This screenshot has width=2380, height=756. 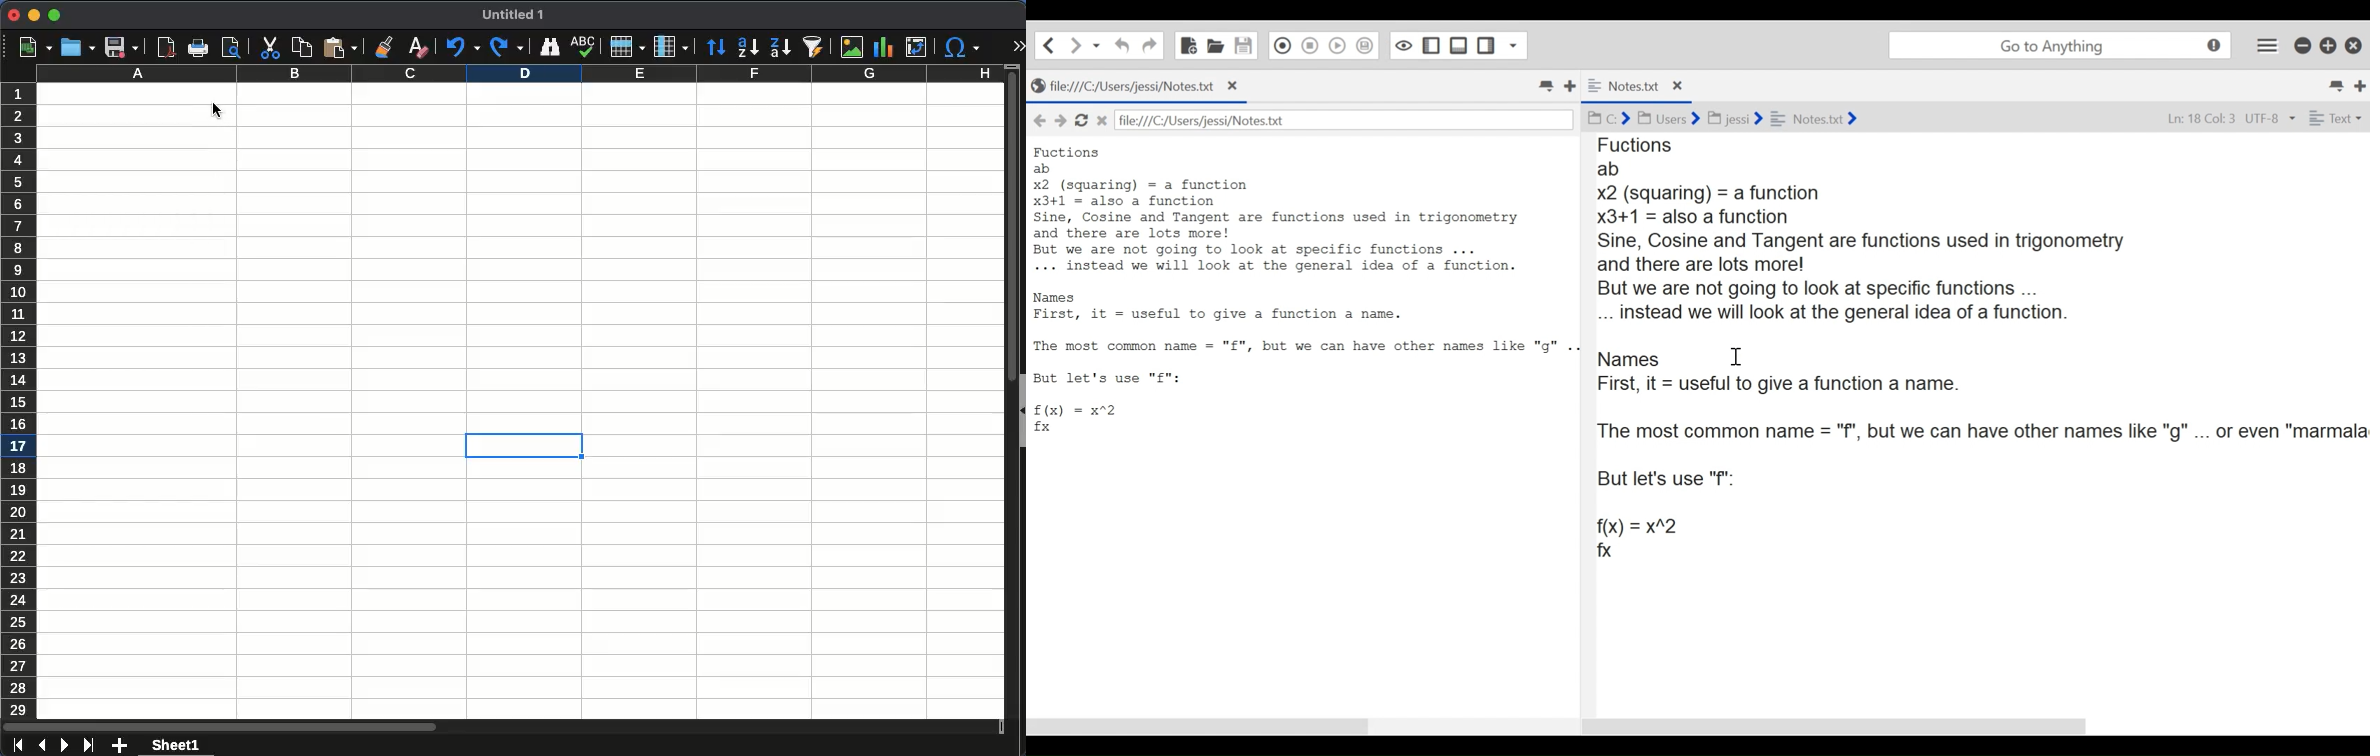 I want to click on sheet 1, so click(x=175, y=745).